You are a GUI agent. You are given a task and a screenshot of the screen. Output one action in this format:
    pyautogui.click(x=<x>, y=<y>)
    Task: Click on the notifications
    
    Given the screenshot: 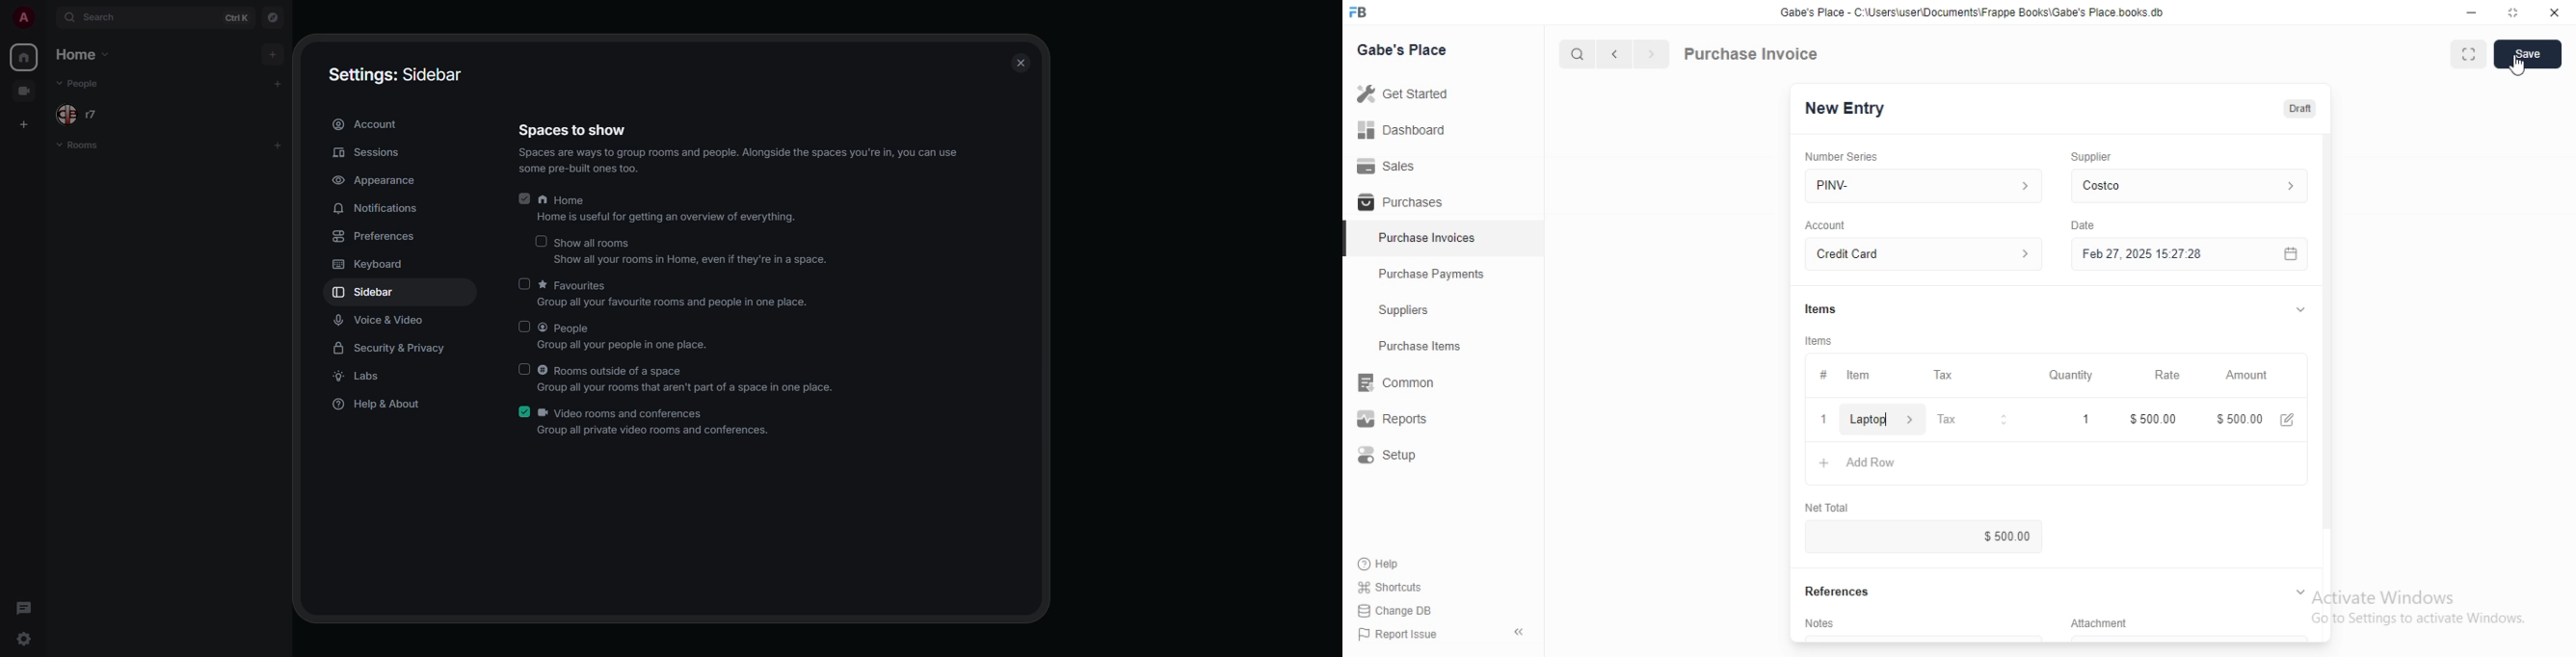 What is the action you would take?
    pyautogui.click(x=373, y=208)
    